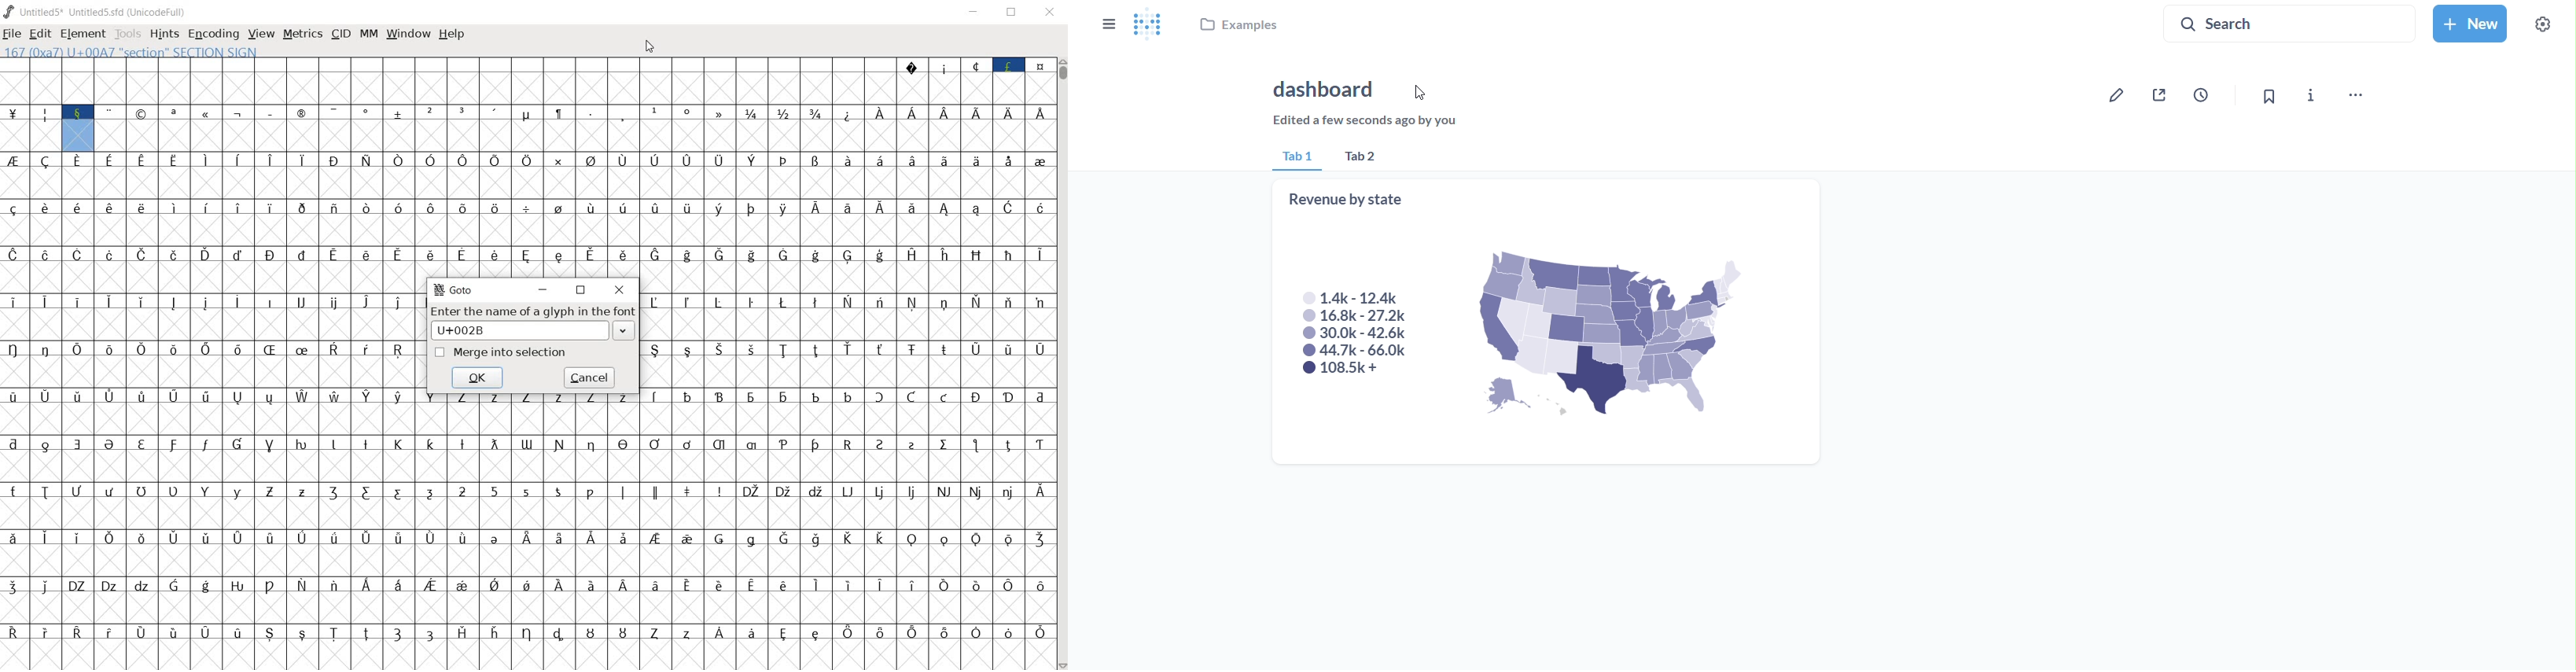  What do you see at coordinates (1369, 157) in the screenshot?
I see `tab 2` at bounding box center [1369, 157].